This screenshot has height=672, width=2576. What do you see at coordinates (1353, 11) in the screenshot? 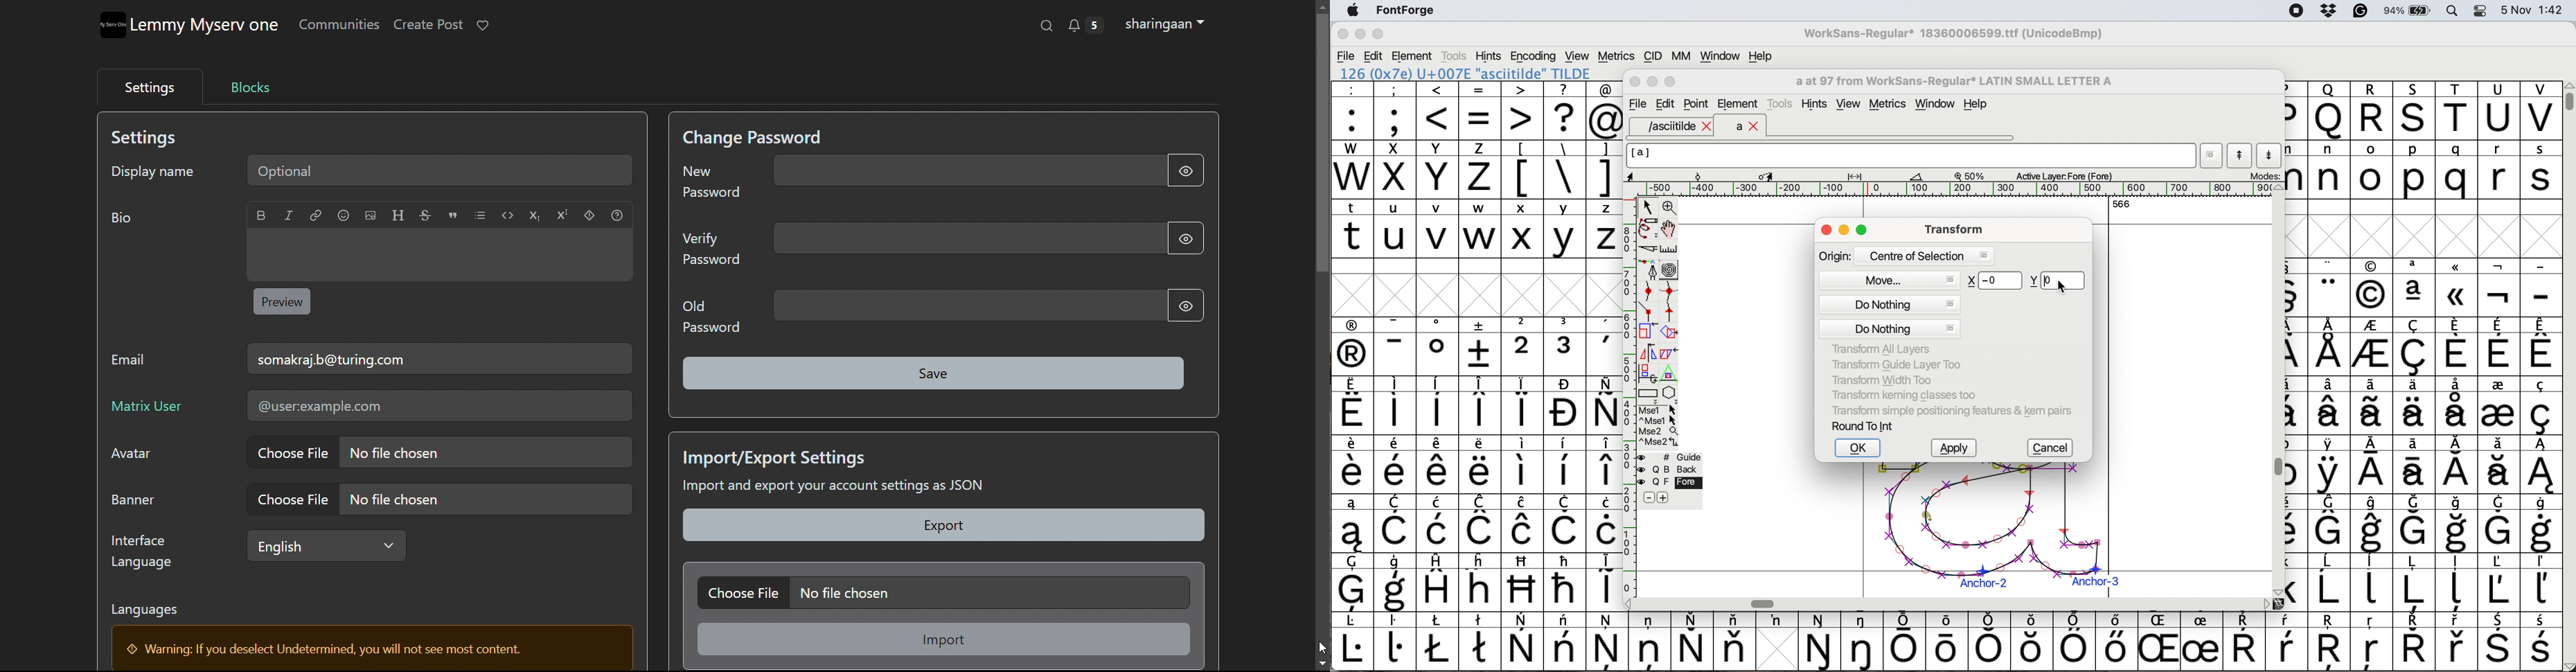
I see `system logo` at bounding box center [1353, 11].